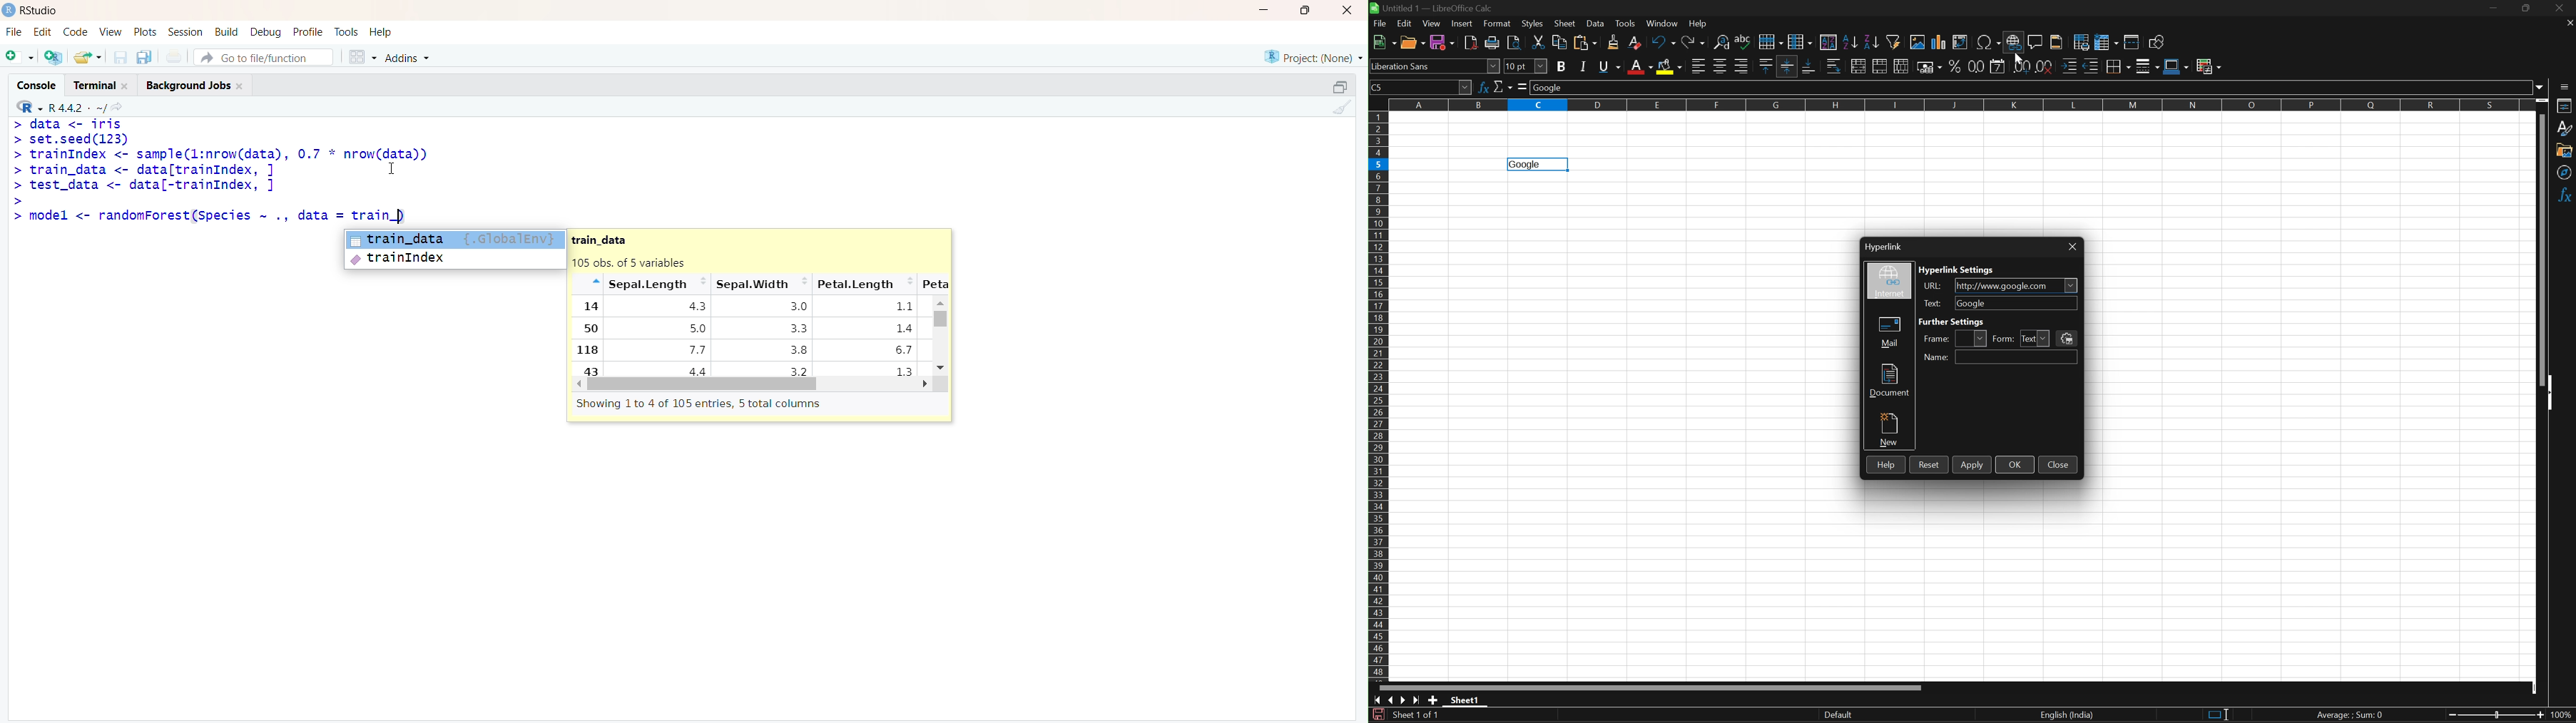 This screenshot has width=2576, height=728. What do you see at coordinates (409, 56) in the screenshot?
I see `Addins` at bounding box center [409, 56].